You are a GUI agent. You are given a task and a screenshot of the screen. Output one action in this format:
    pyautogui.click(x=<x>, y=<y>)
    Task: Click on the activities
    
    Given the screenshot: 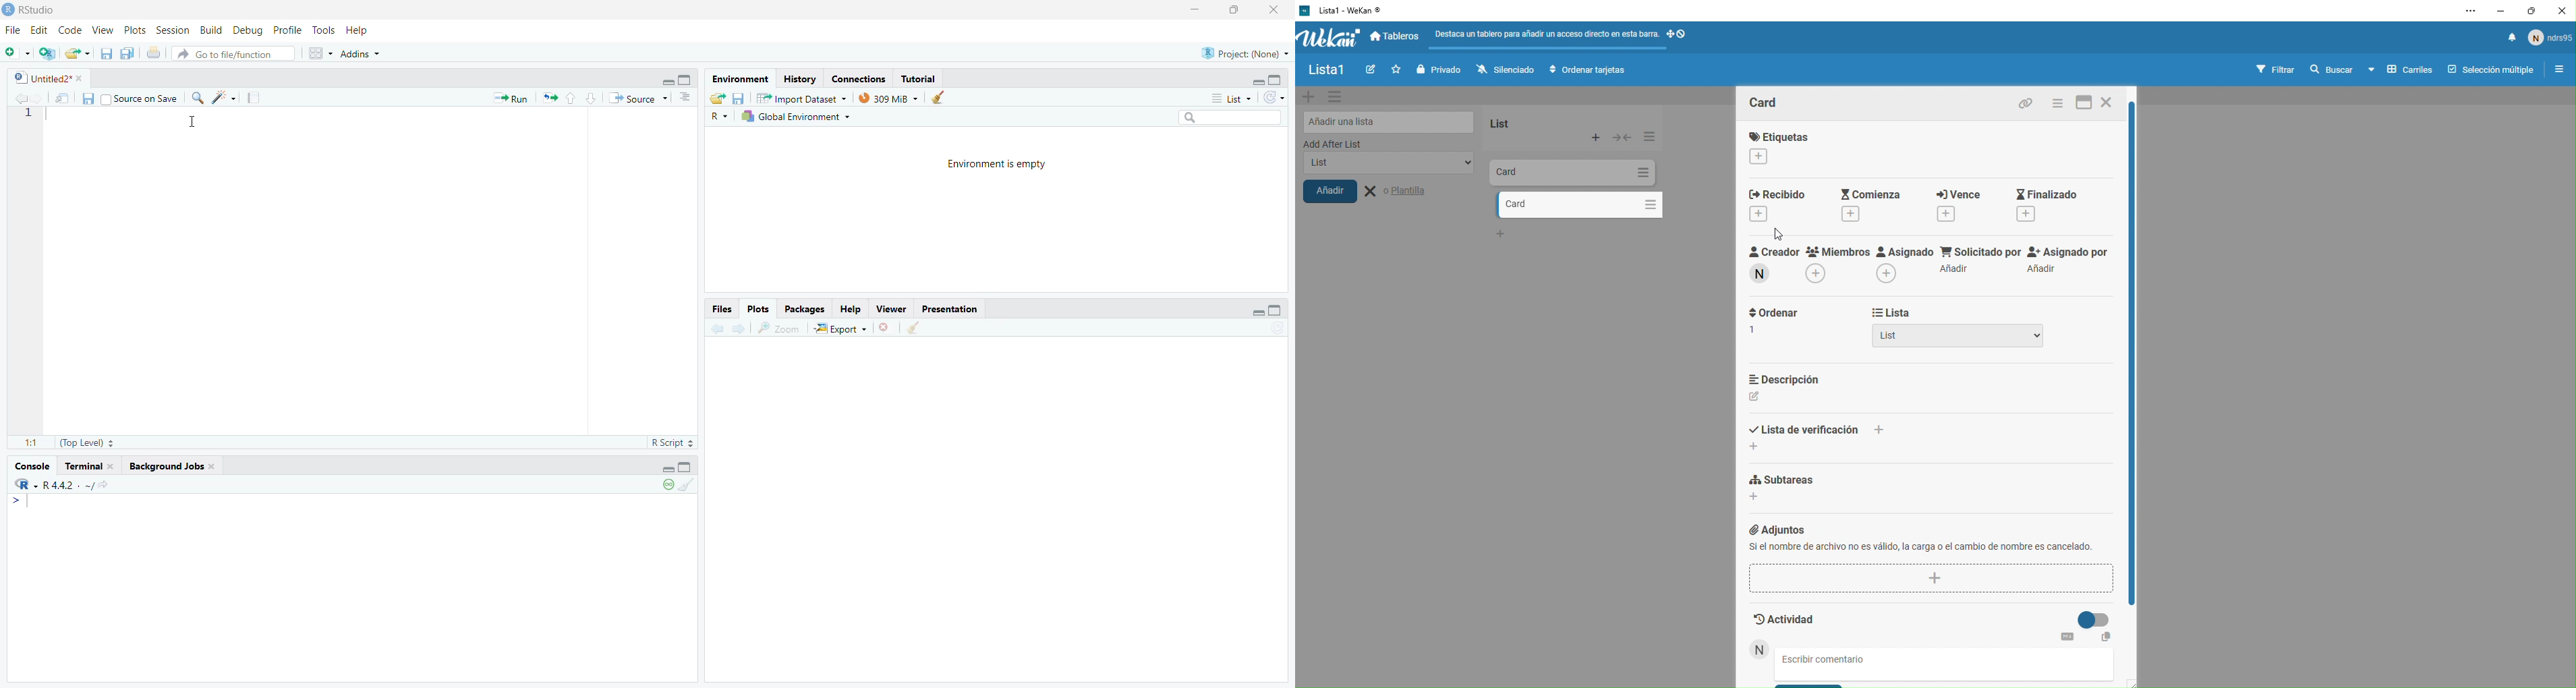 What is the action you would take?
    pyautogui.click(x=1934, y=625)
    